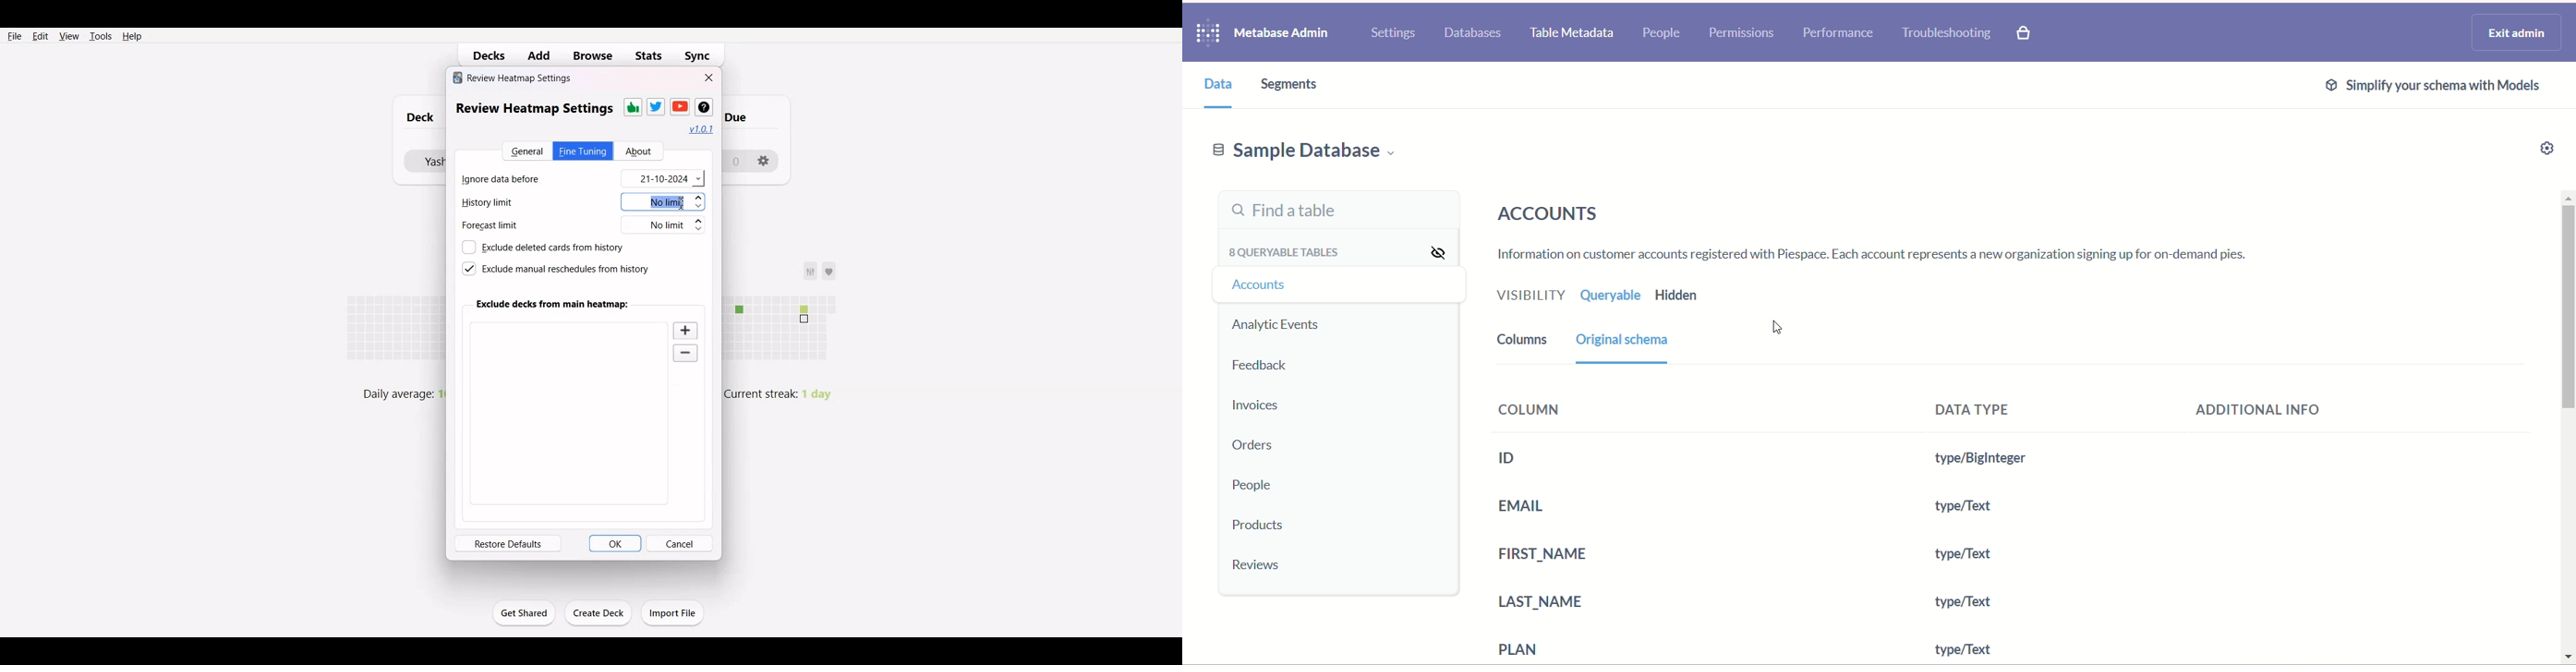 The image size is (2576, 672). I want to click on Tools, so click(100, 36).